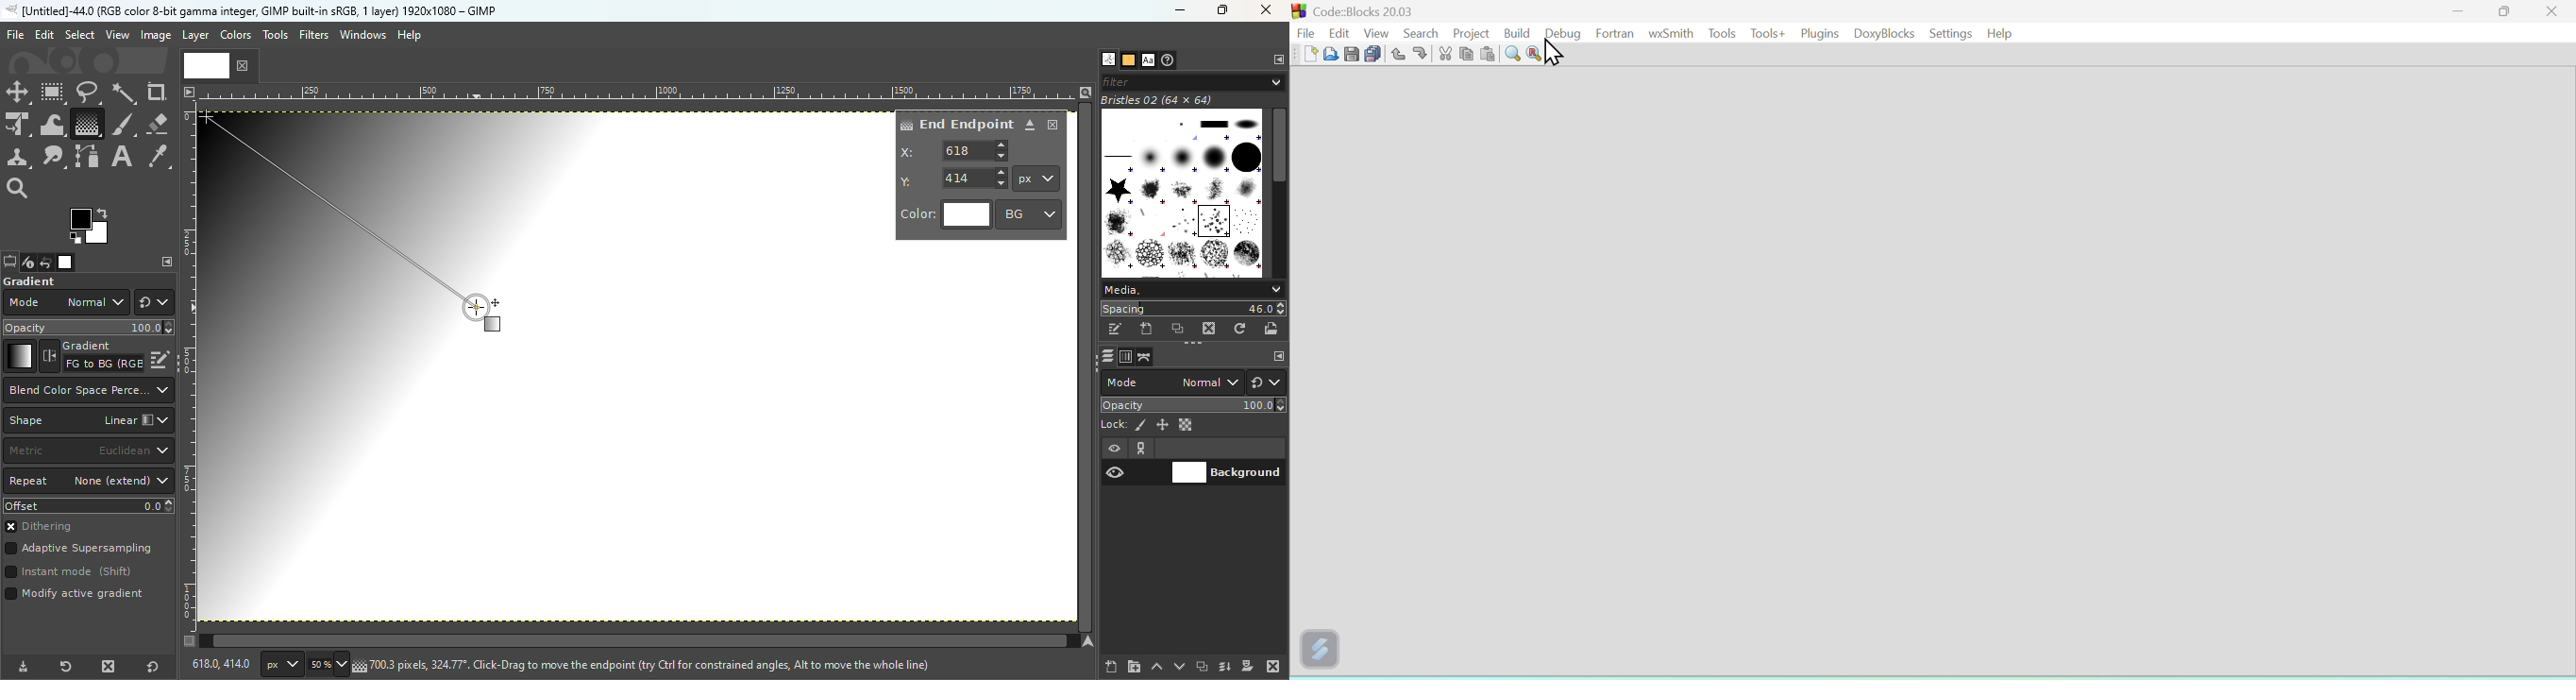  What do you see at coordinates (1418, 32) in the screenshot?
I see `Search` at bounding box center [1418, 32].